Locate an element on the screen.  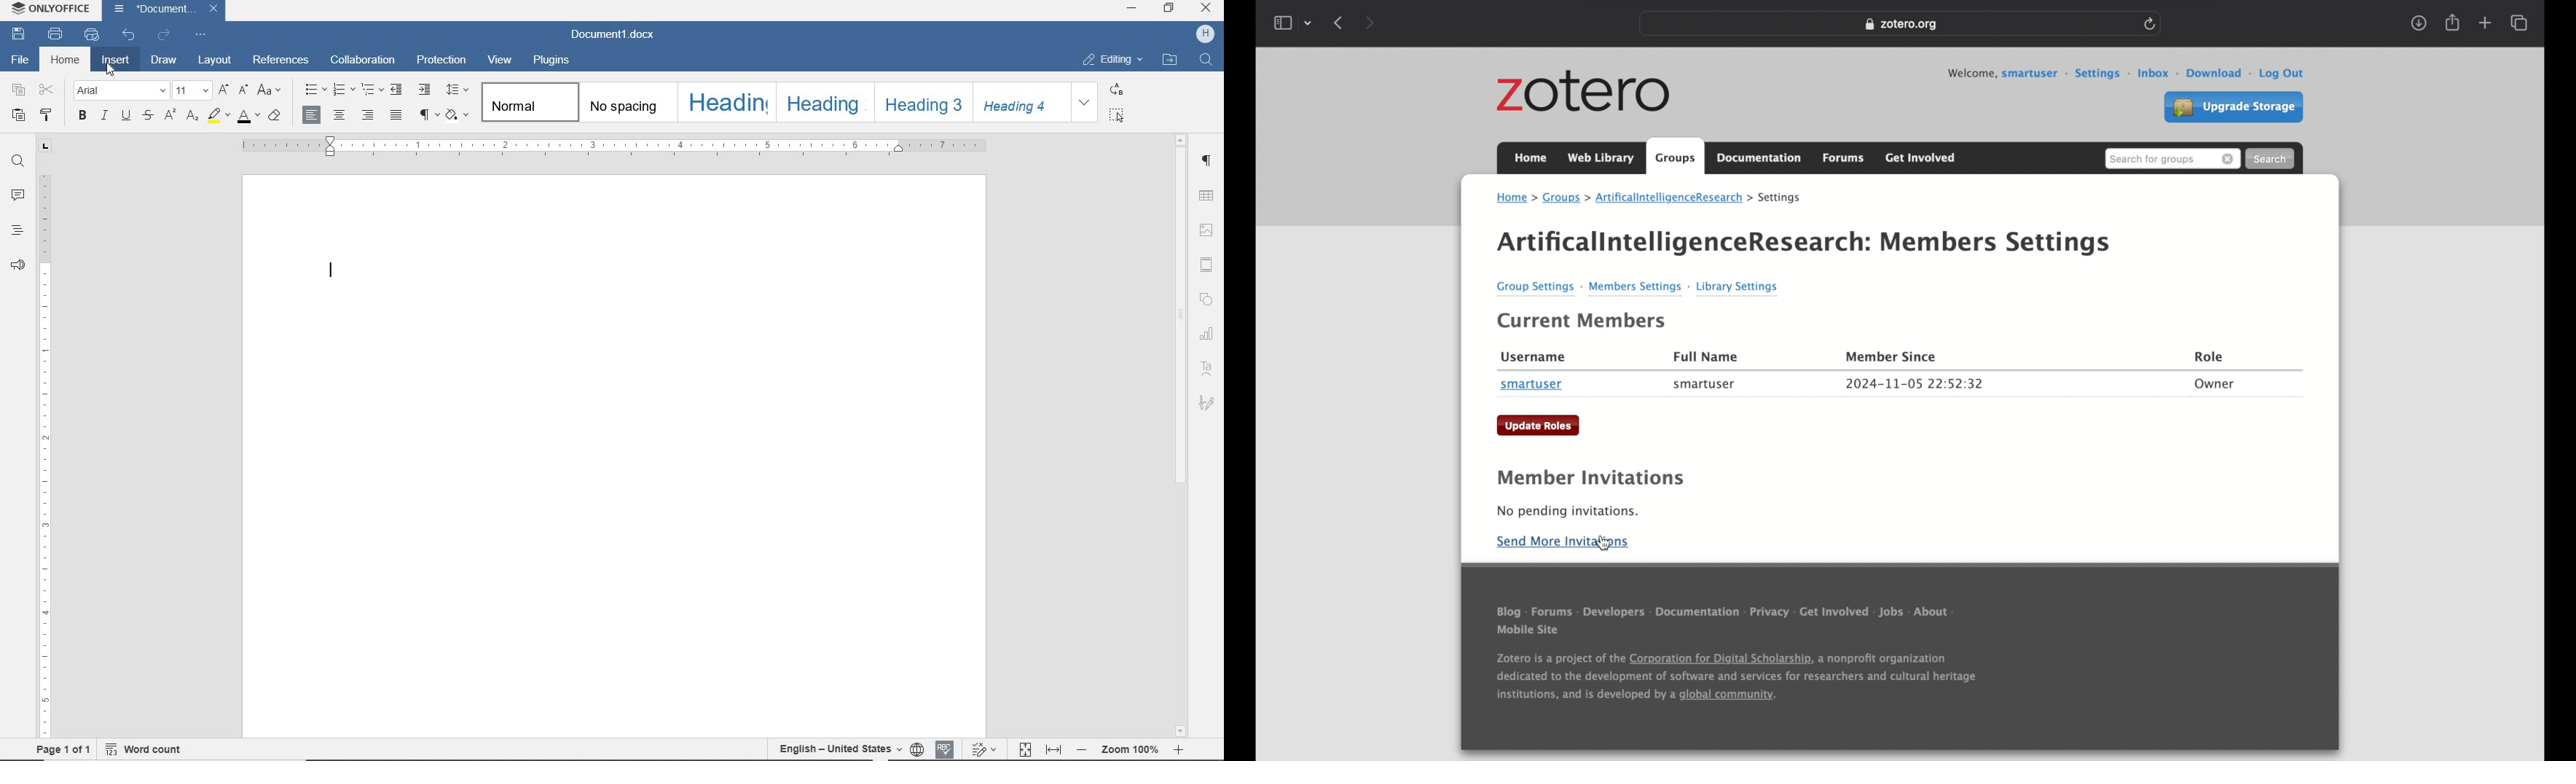
customize quick access toolbar is located at coordinates (200, 34).